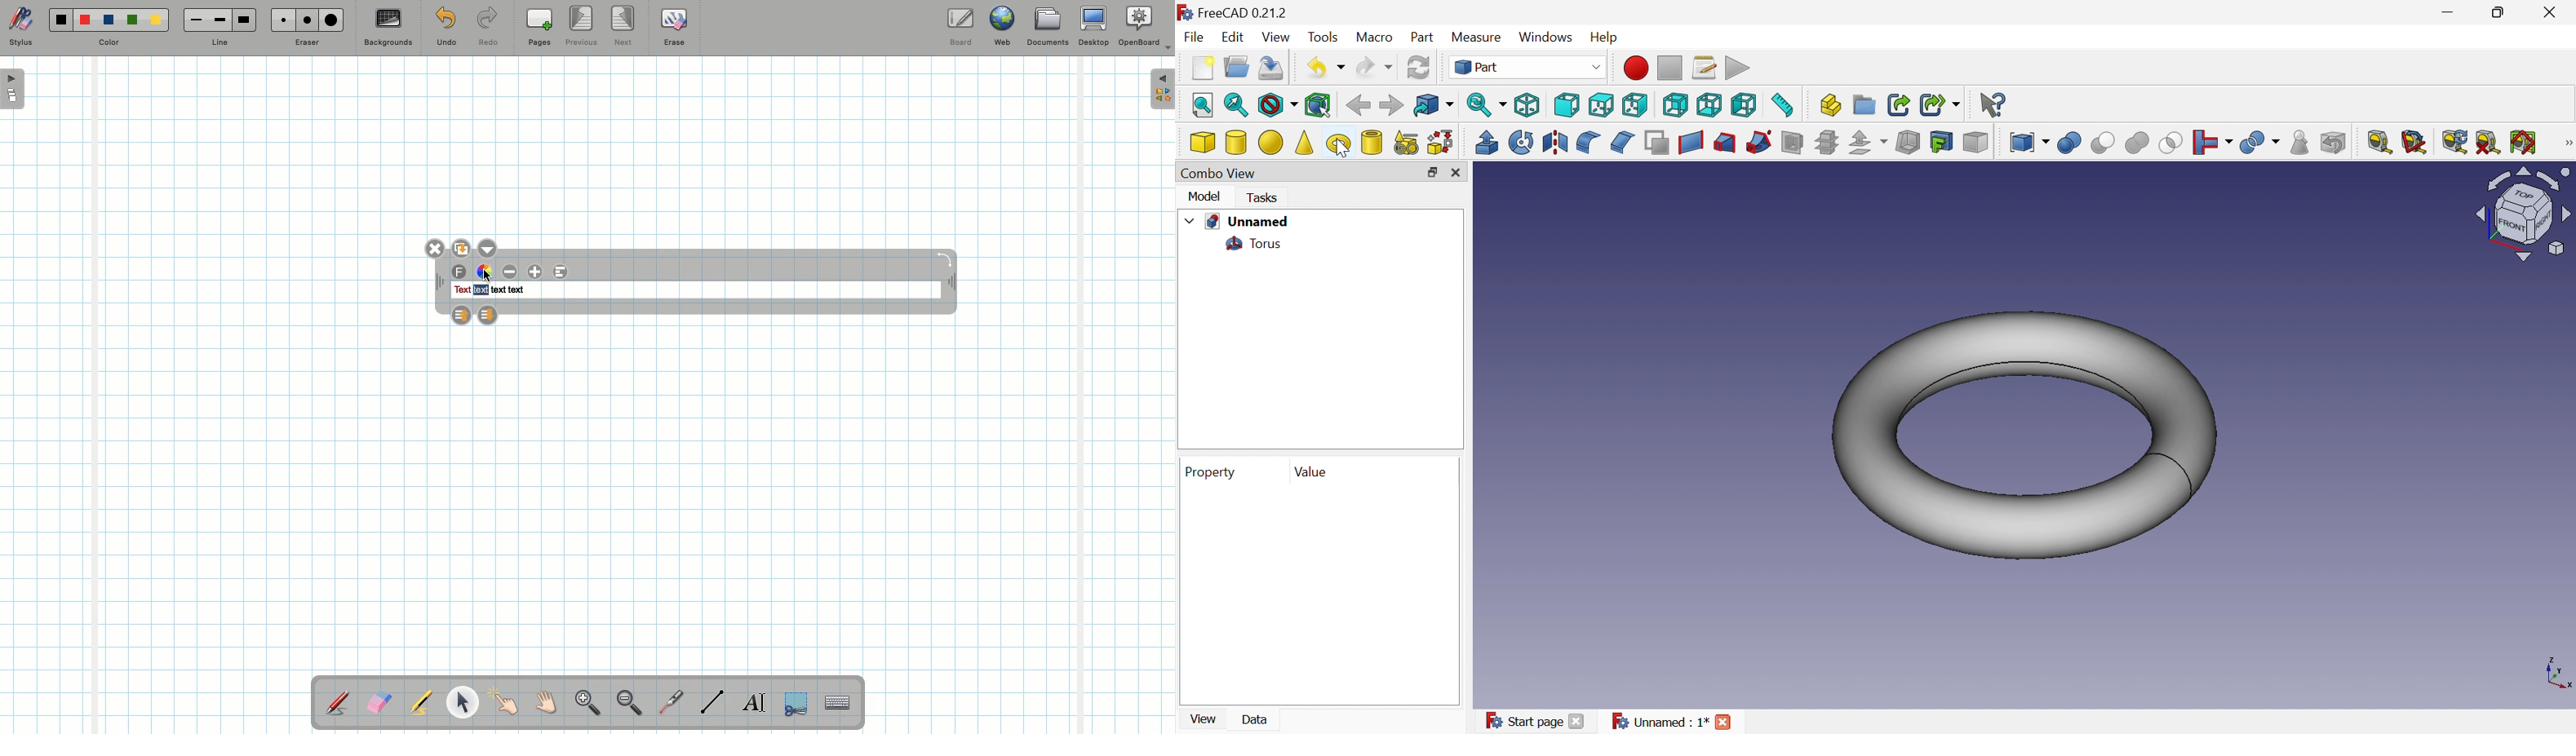  Describe the element at coordinates (2566, 142) in the screenshot. I see `Measure` at that location.